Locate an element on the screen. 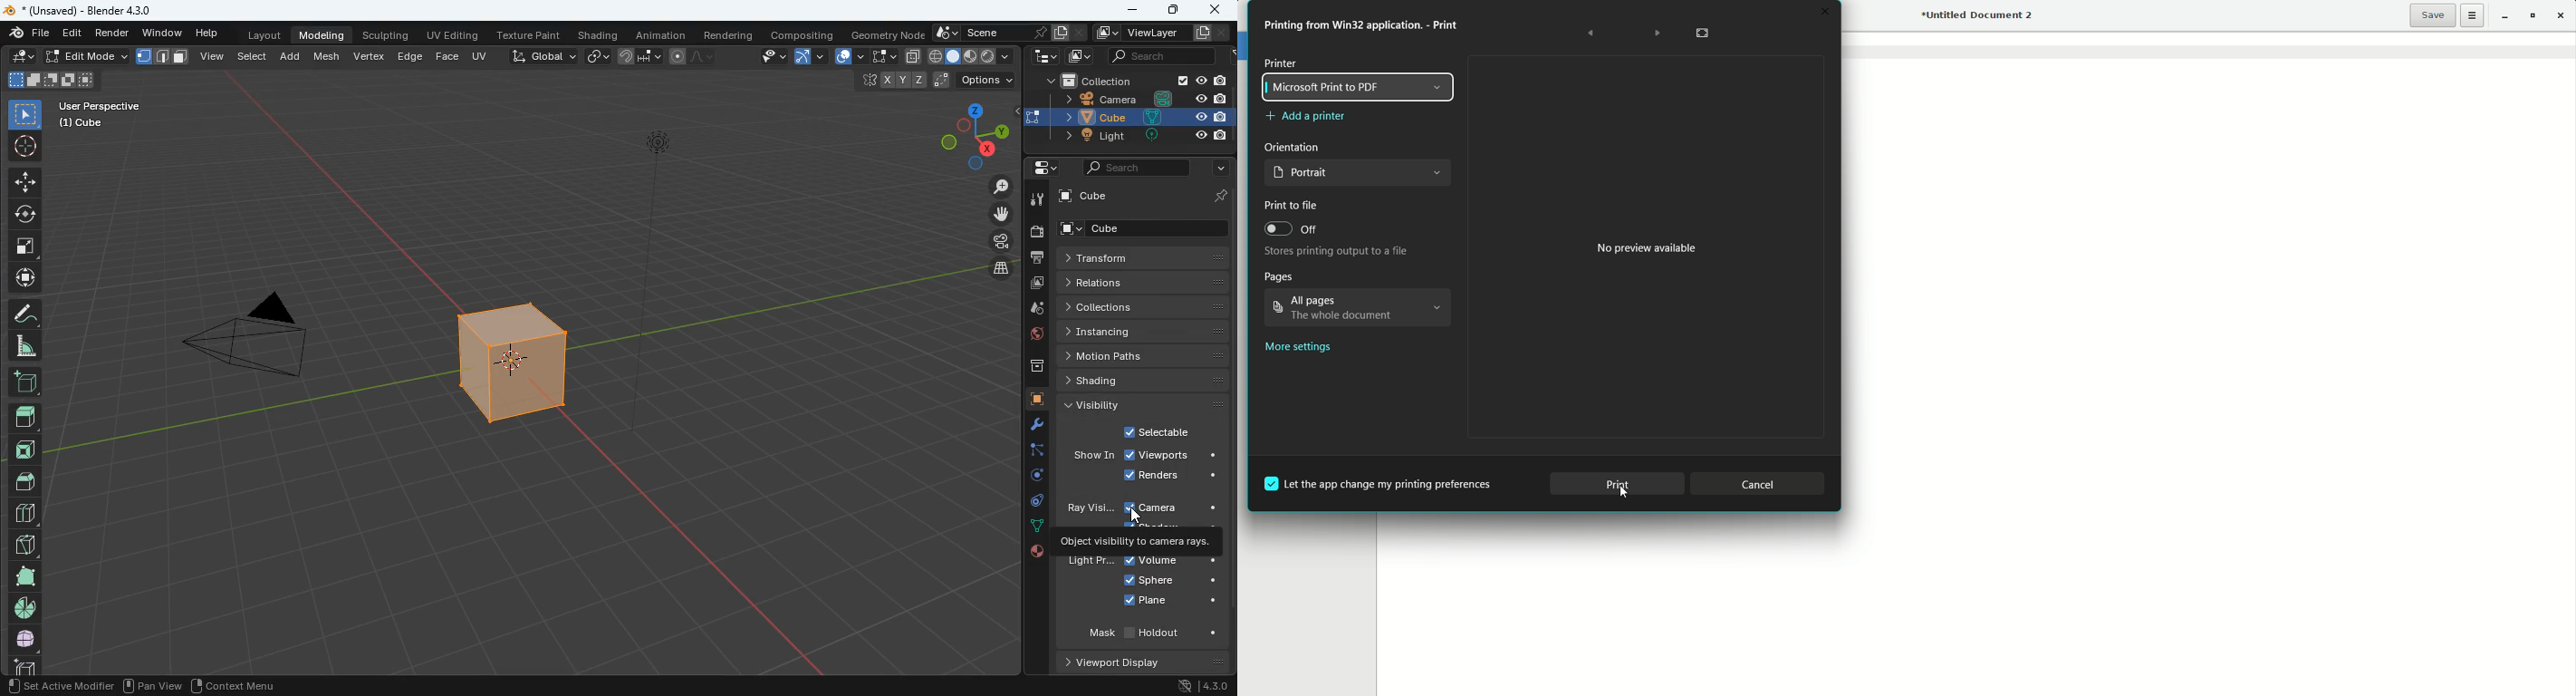 Image resolution: width=2576 pixels, height=700 pixels. maximize is located at coordinates (1177, 10).